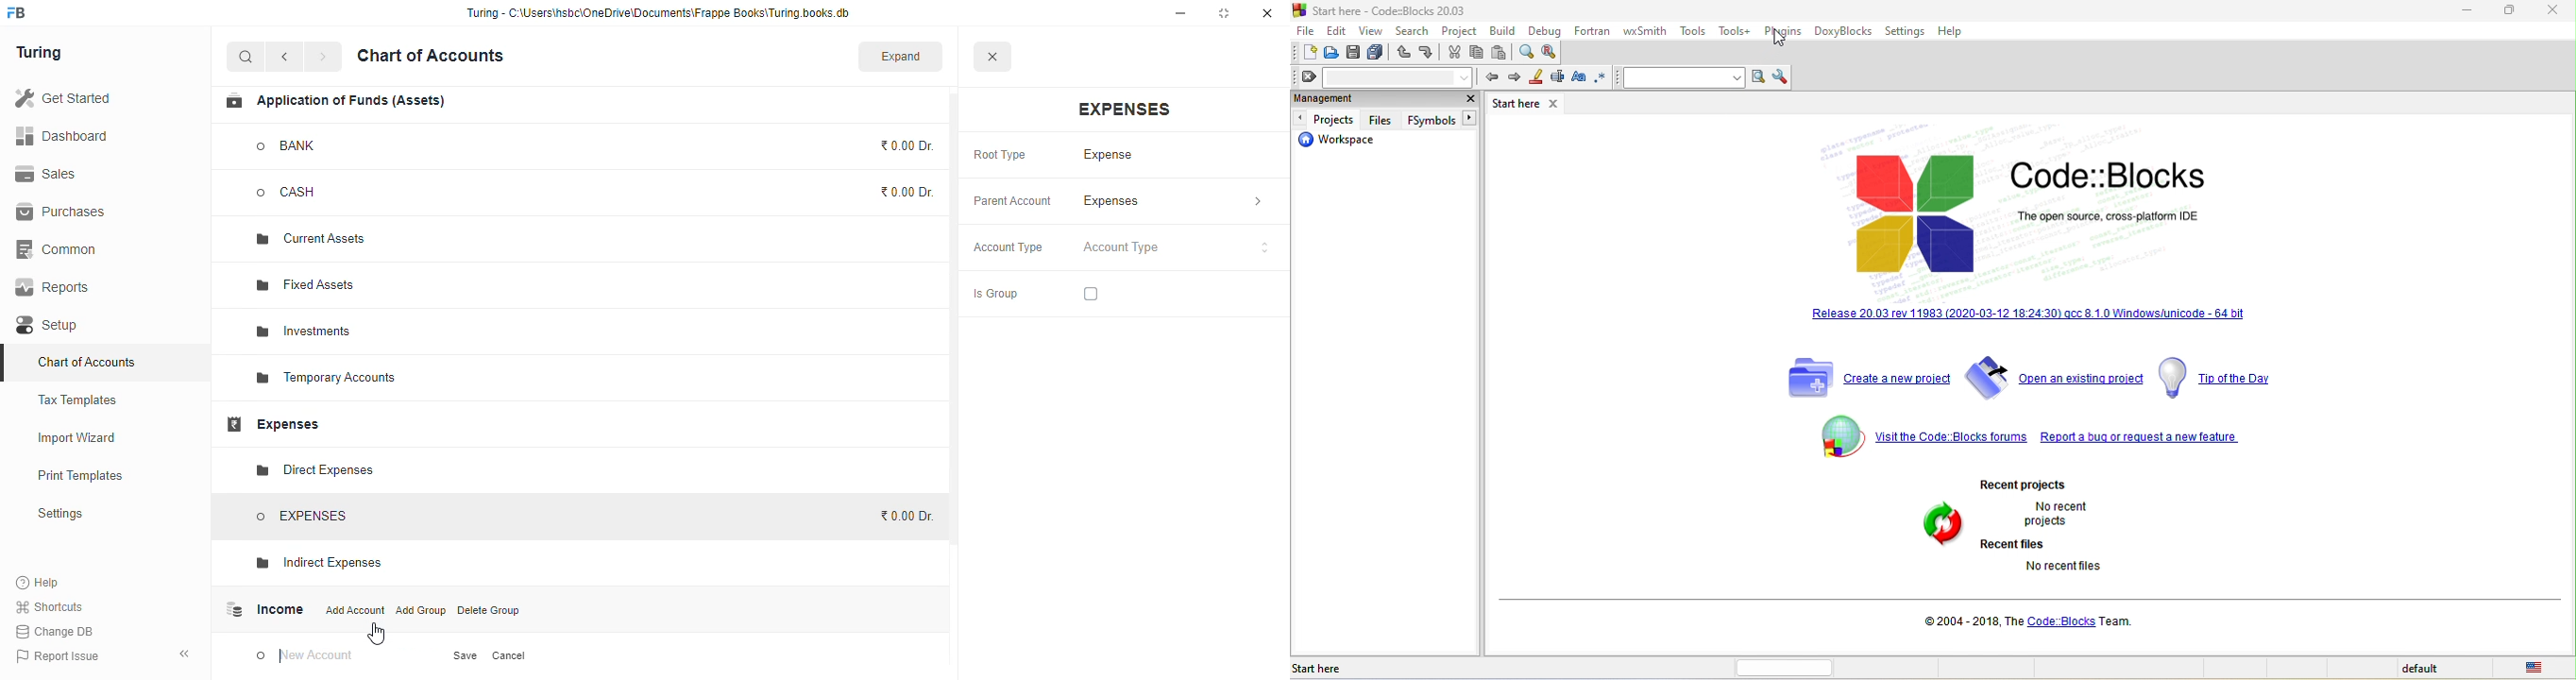  Describe the element at coordinates (1759, 78) in the screenshot. I see `run search` at that location.